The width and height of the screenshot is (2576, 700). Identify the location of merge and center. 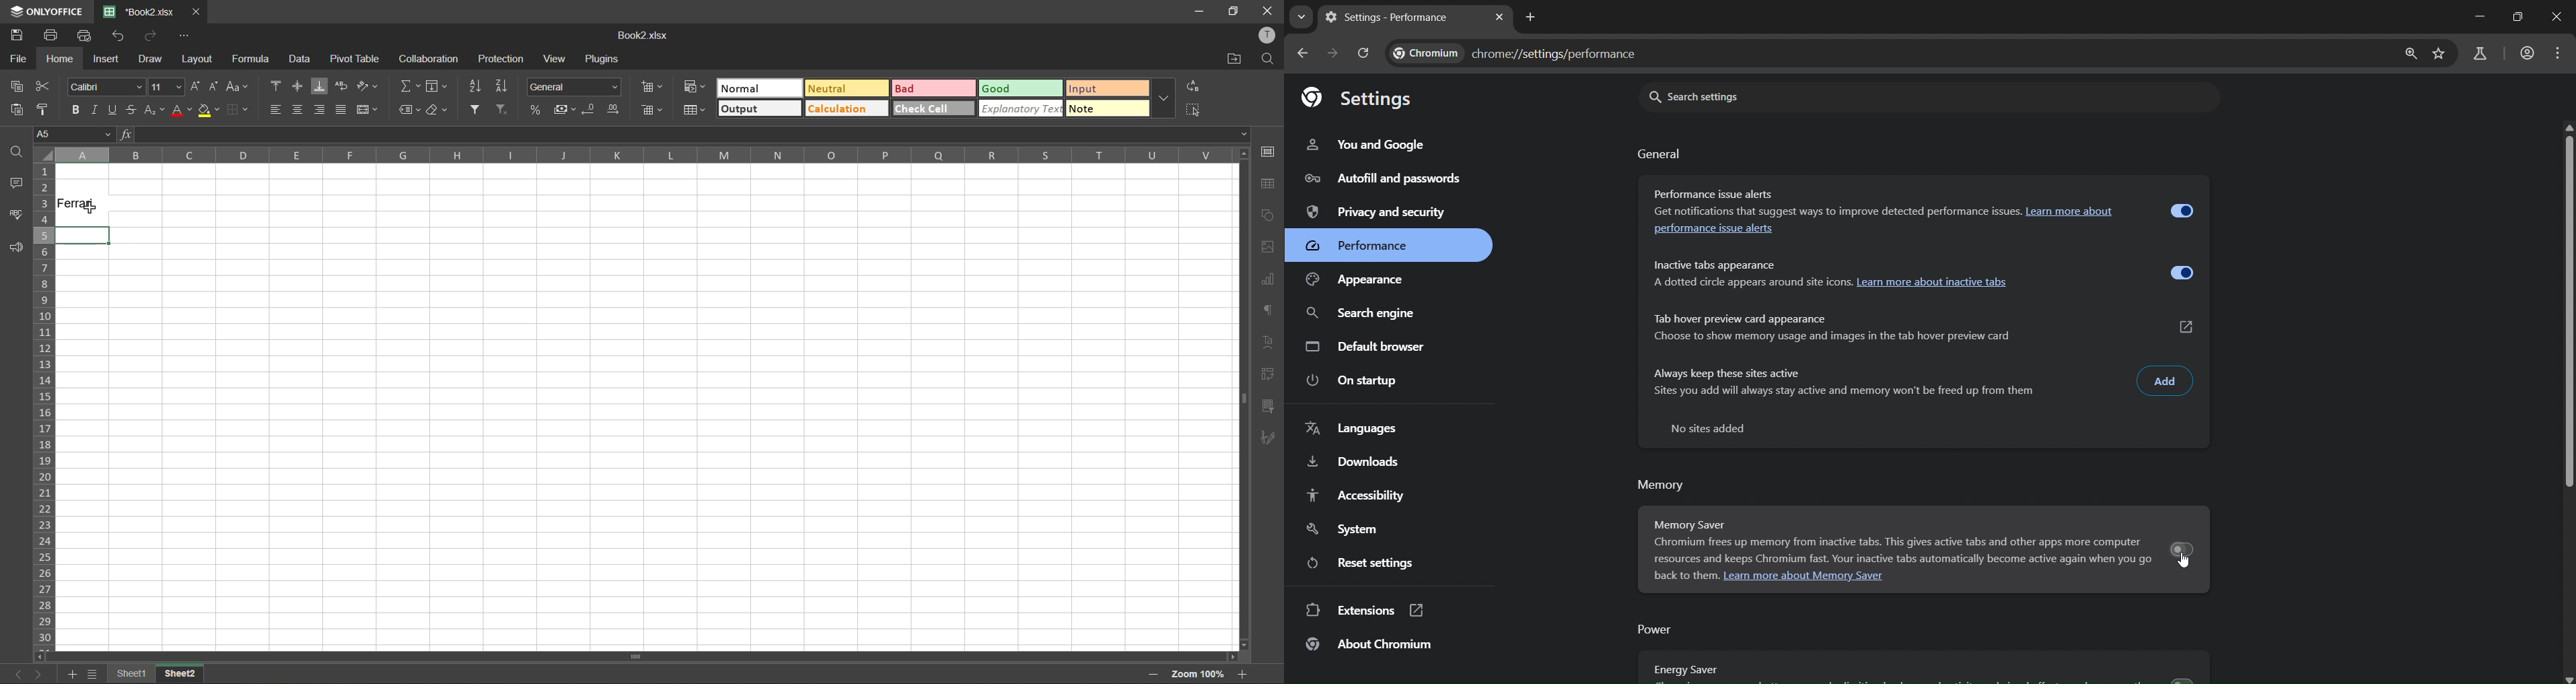
(366, 108).